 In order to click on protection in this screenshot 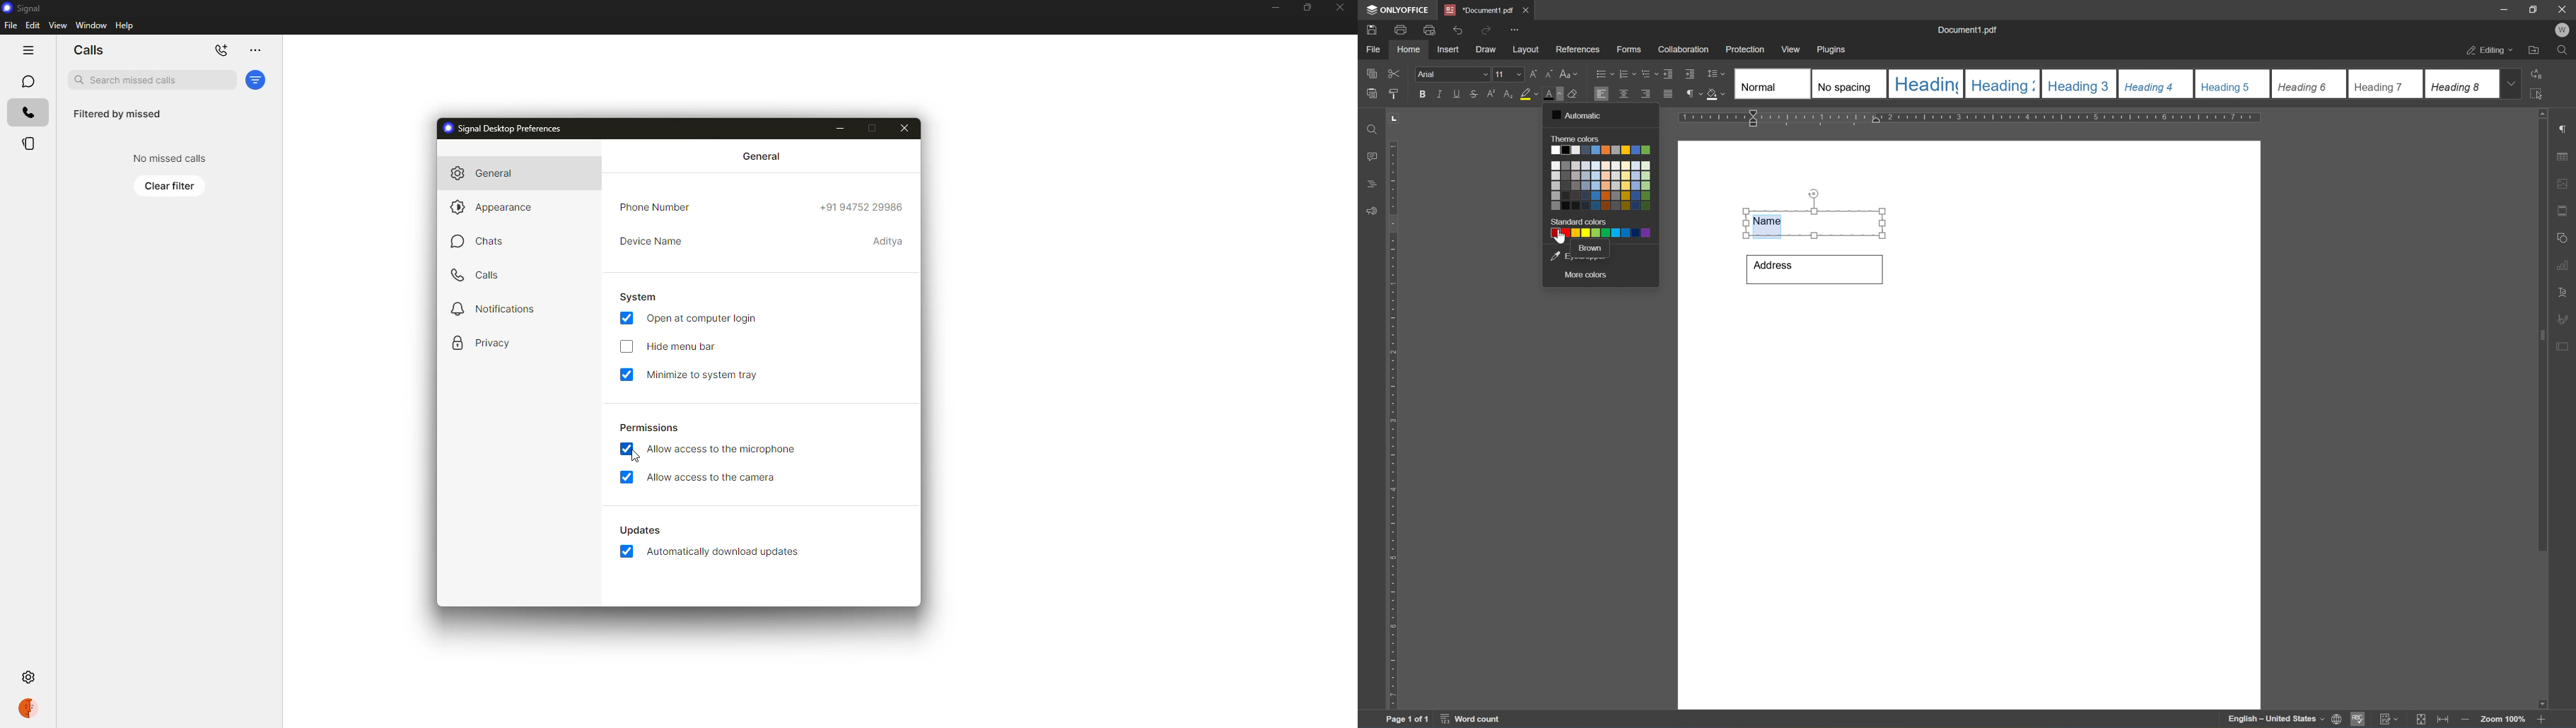, I will do `click(1746, 49)`.